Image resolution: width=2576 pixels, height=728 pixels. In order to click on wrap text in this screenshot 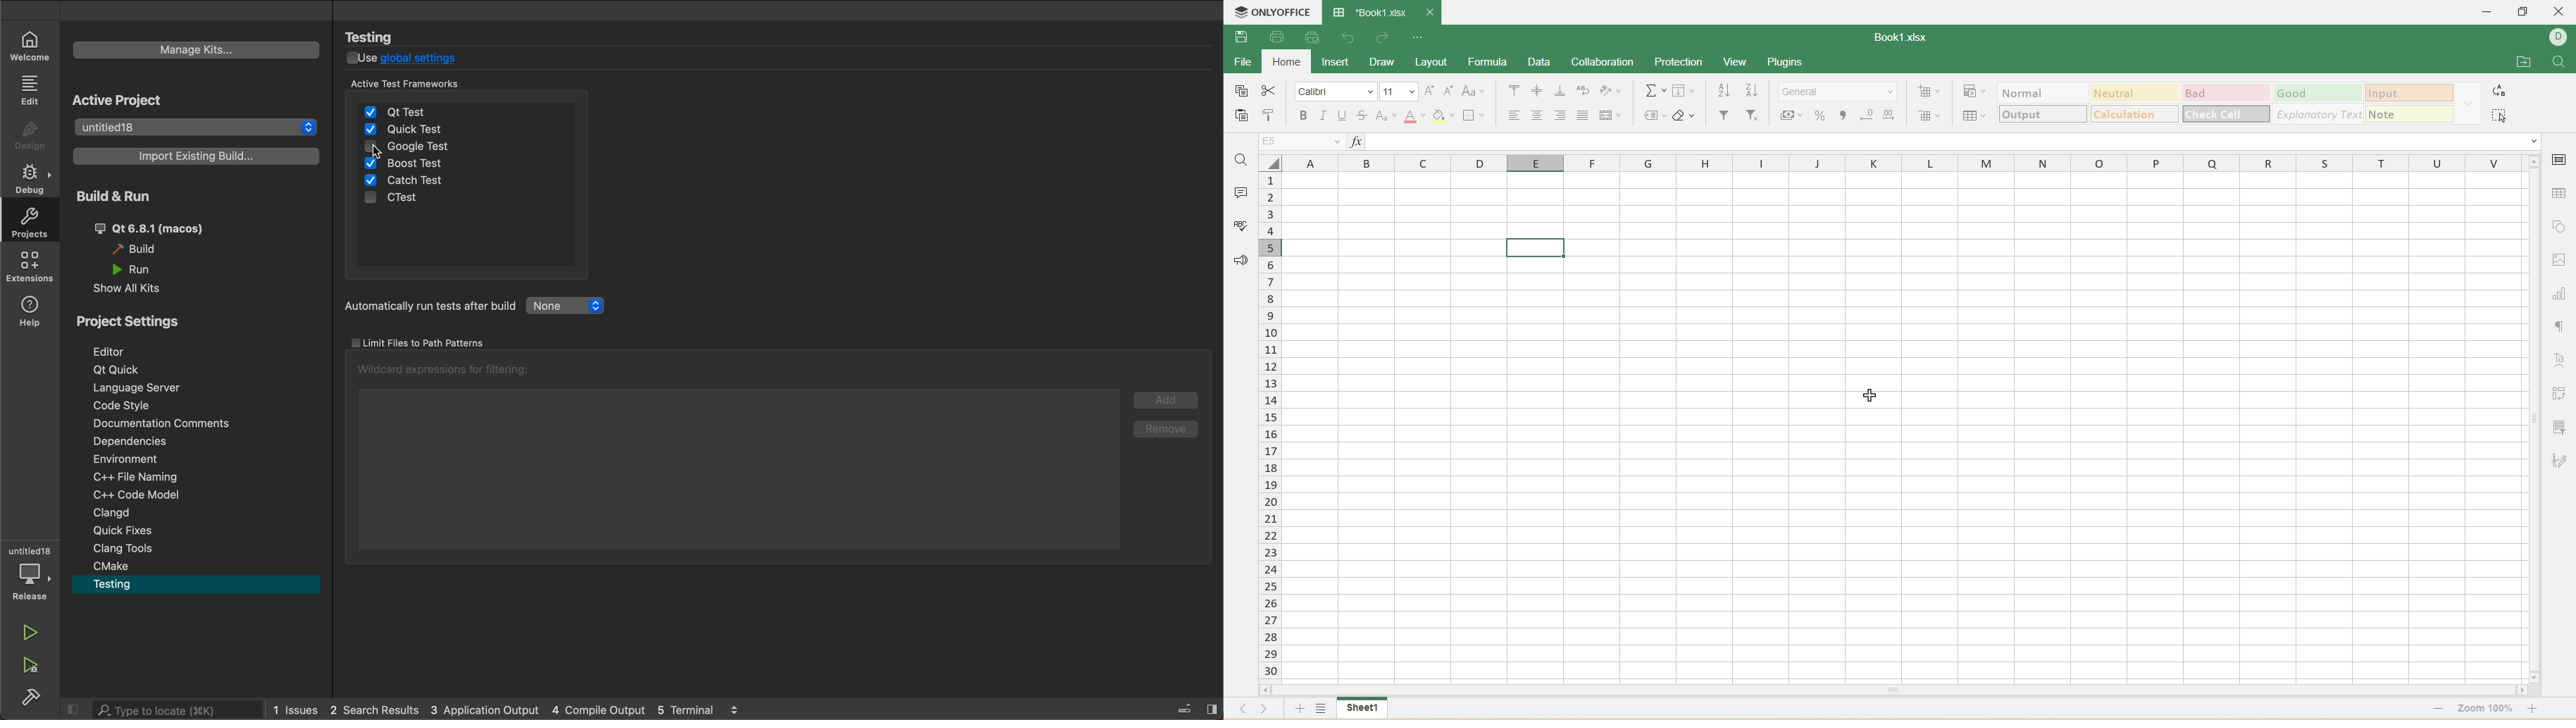, I will do `click(1583, 90)`.